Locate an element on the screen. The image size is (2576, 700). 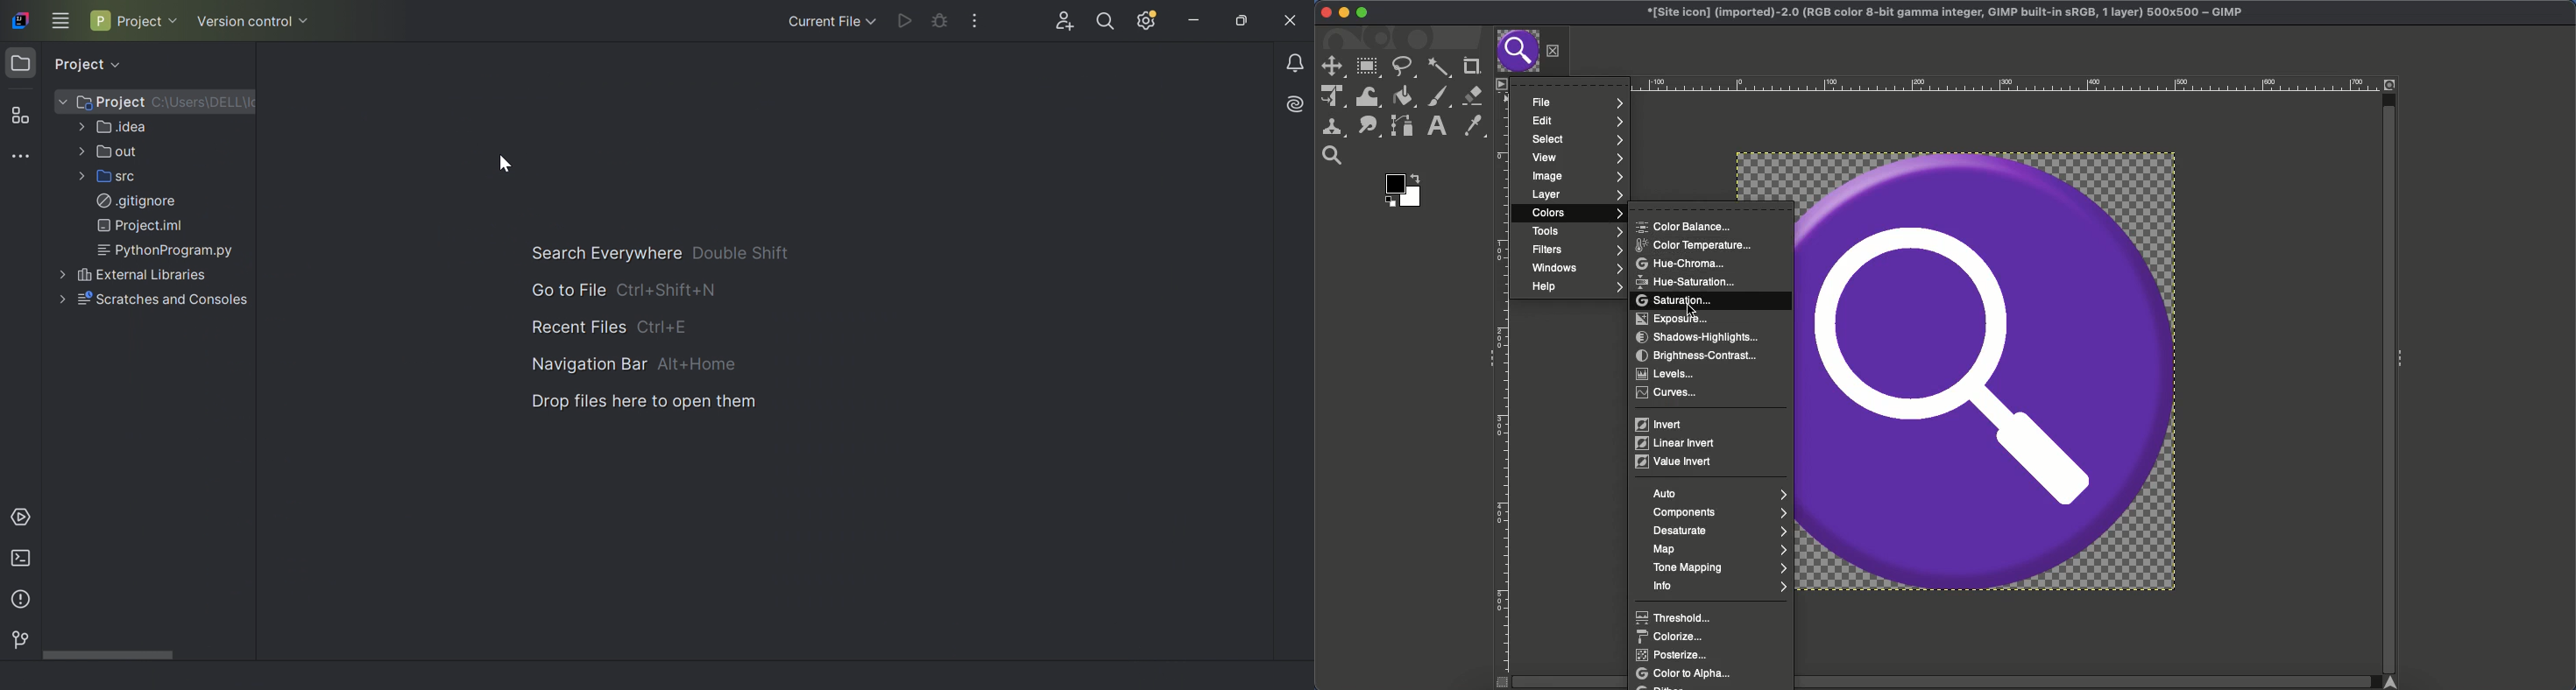
Collapse is located at coordinates (1487, 359).